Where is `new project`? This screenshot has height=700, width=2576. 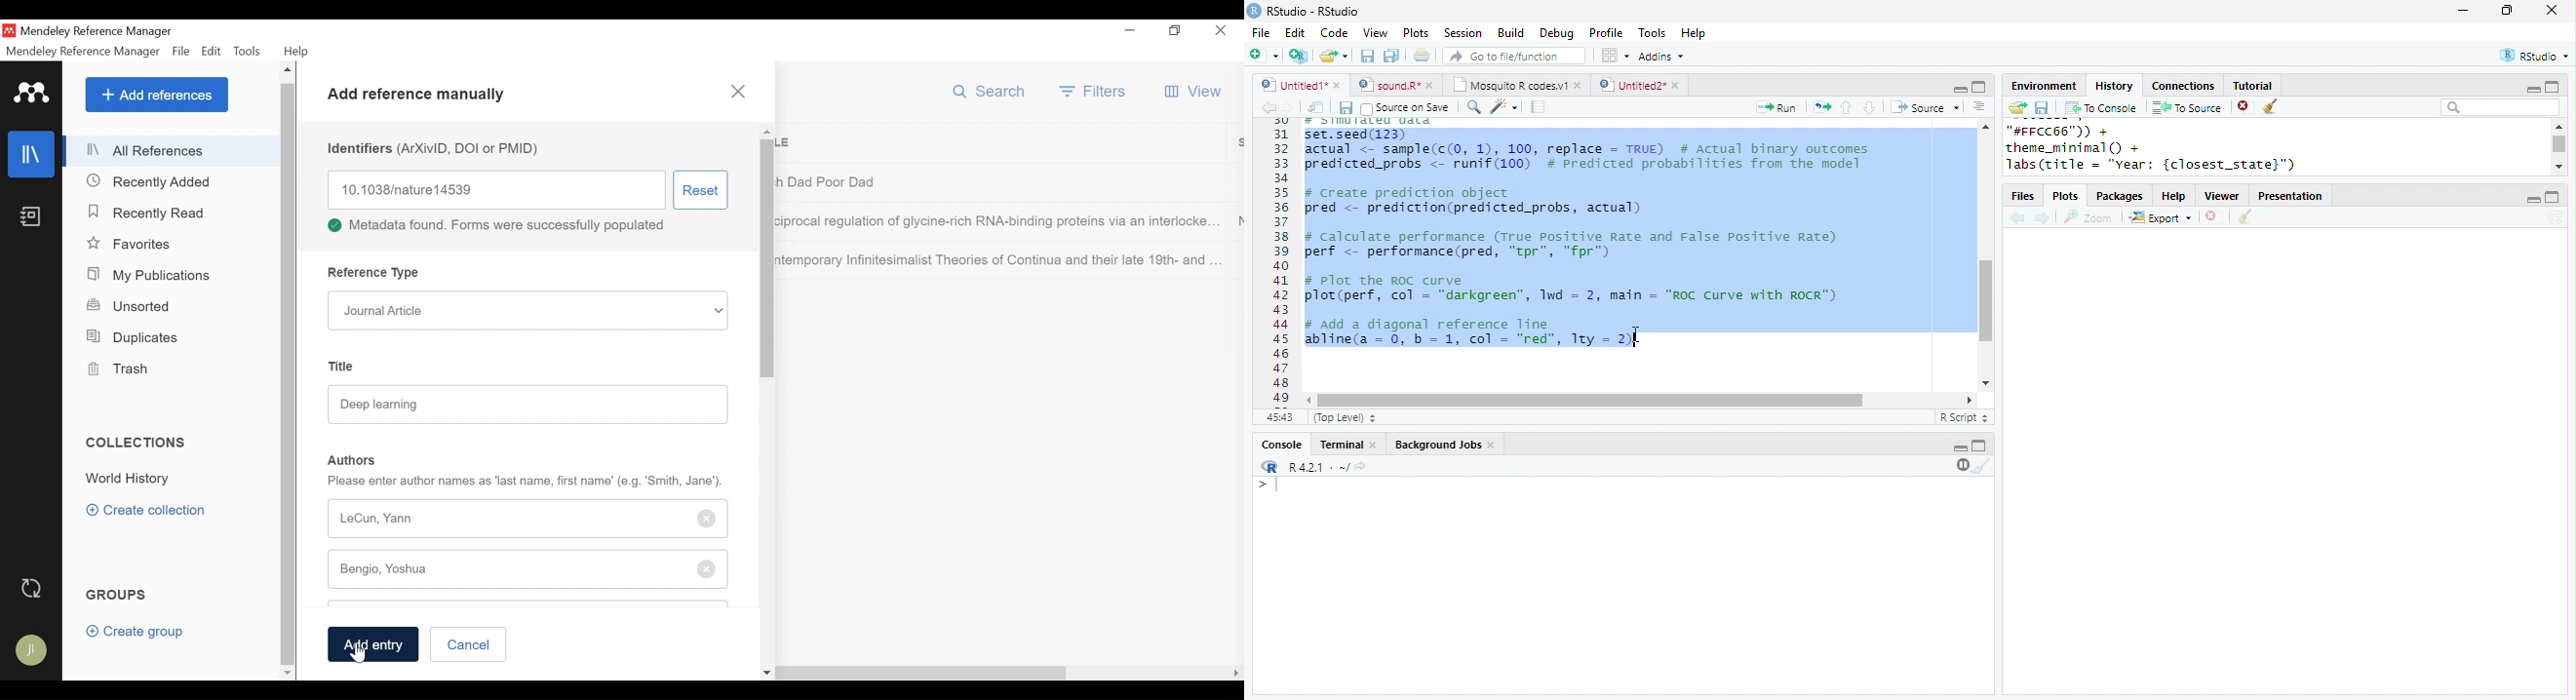
new project is located at coordinates (1300, 56).